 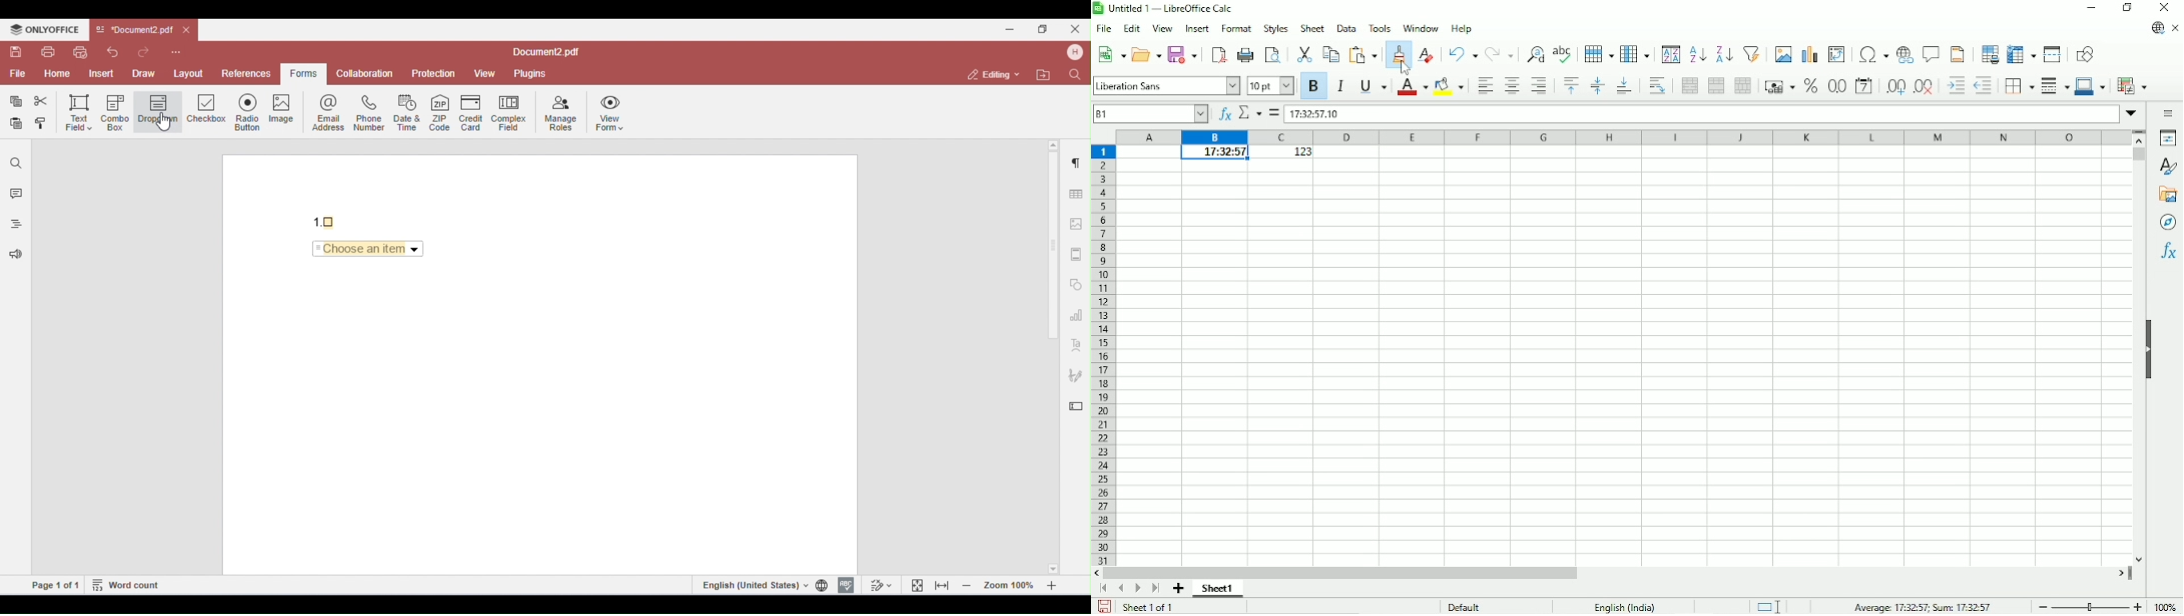 I want to click on Increase indent, so click(x=1954, y=87).